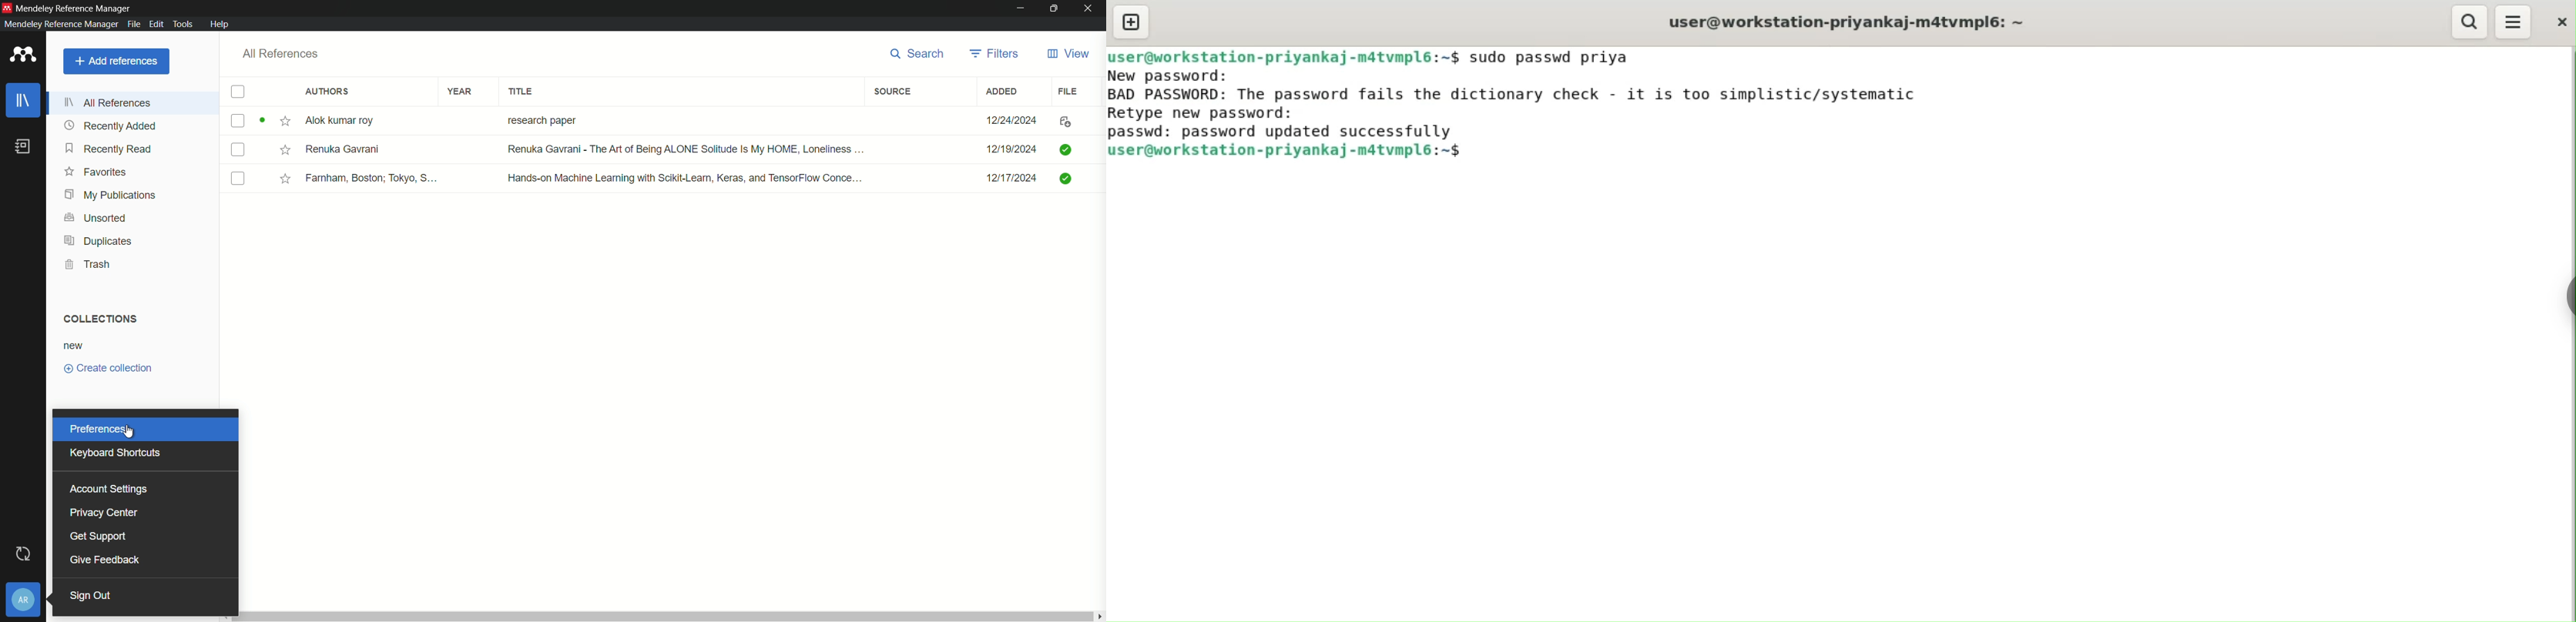 The image size is (2576, 644). What do you see at coordinates (108, 369) in the screenshot?
I see `create collection` at bounding box center [108, 369].